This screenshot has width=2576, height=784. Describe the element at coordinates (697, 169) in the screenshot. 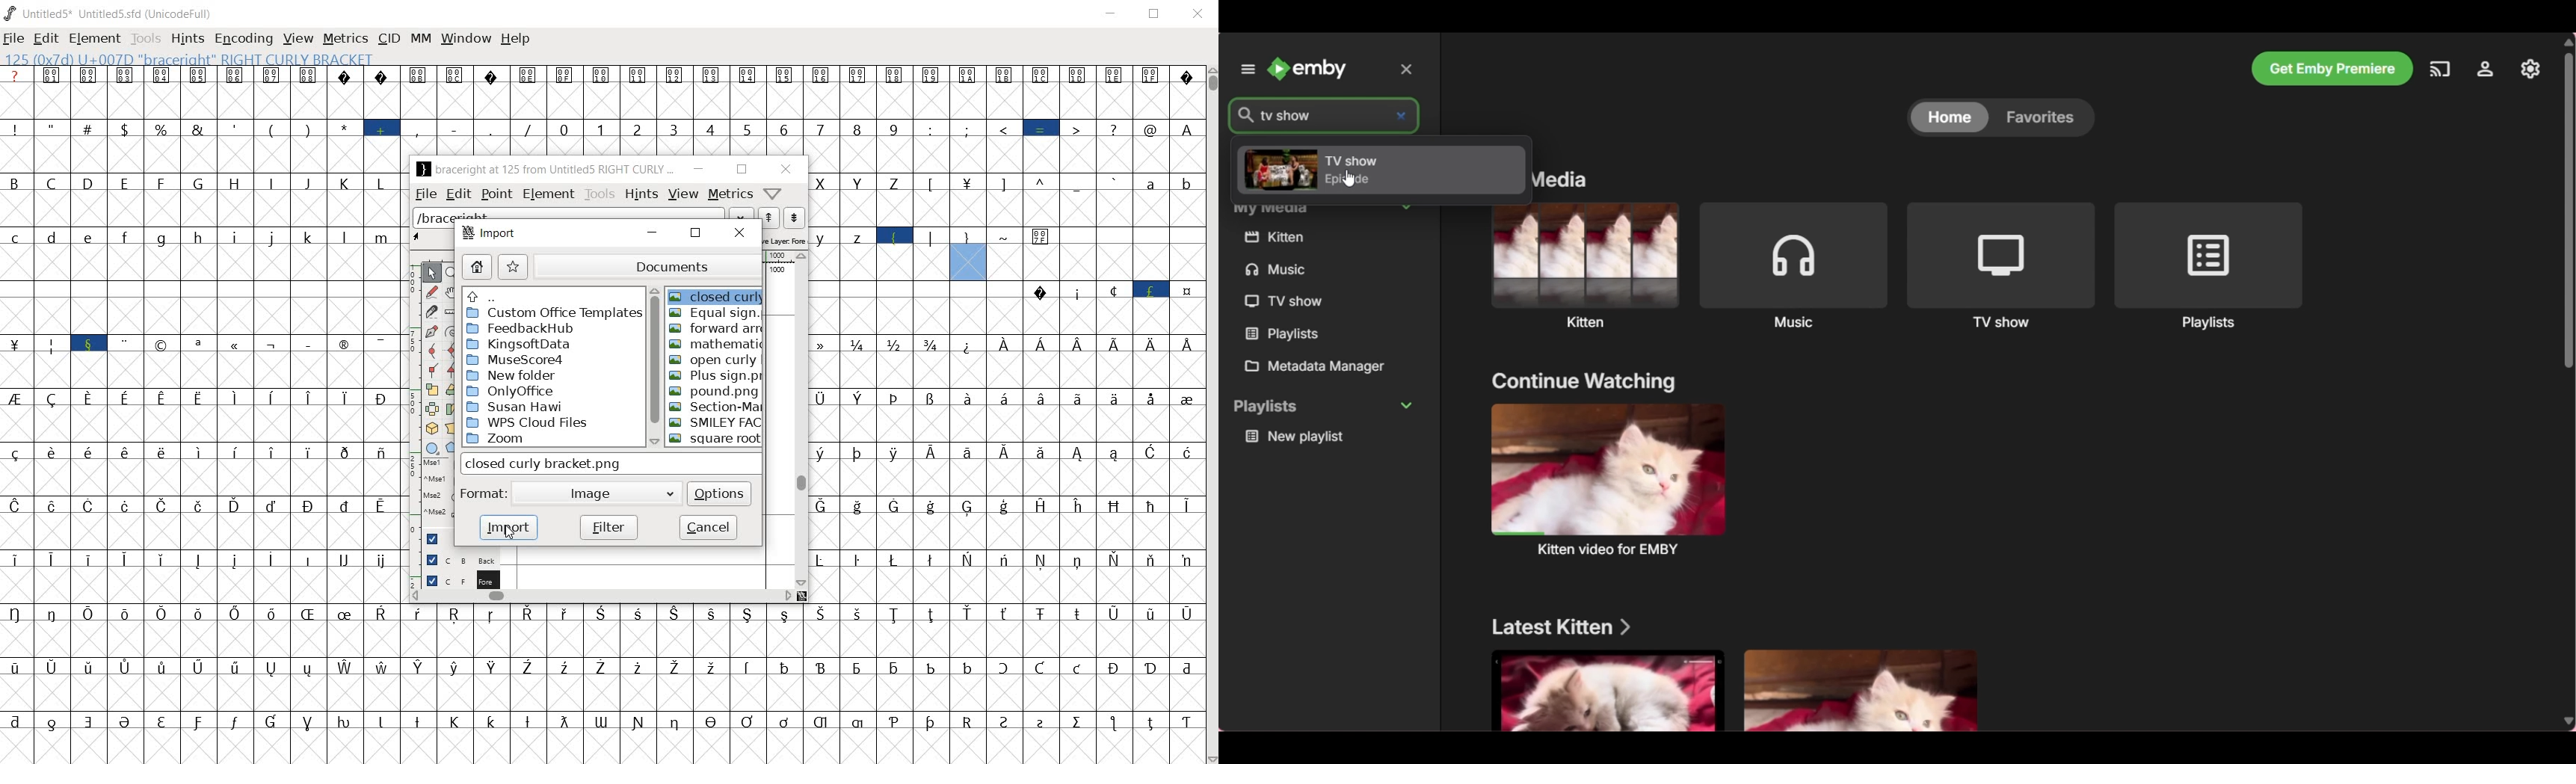

I see `minimize` at that location.